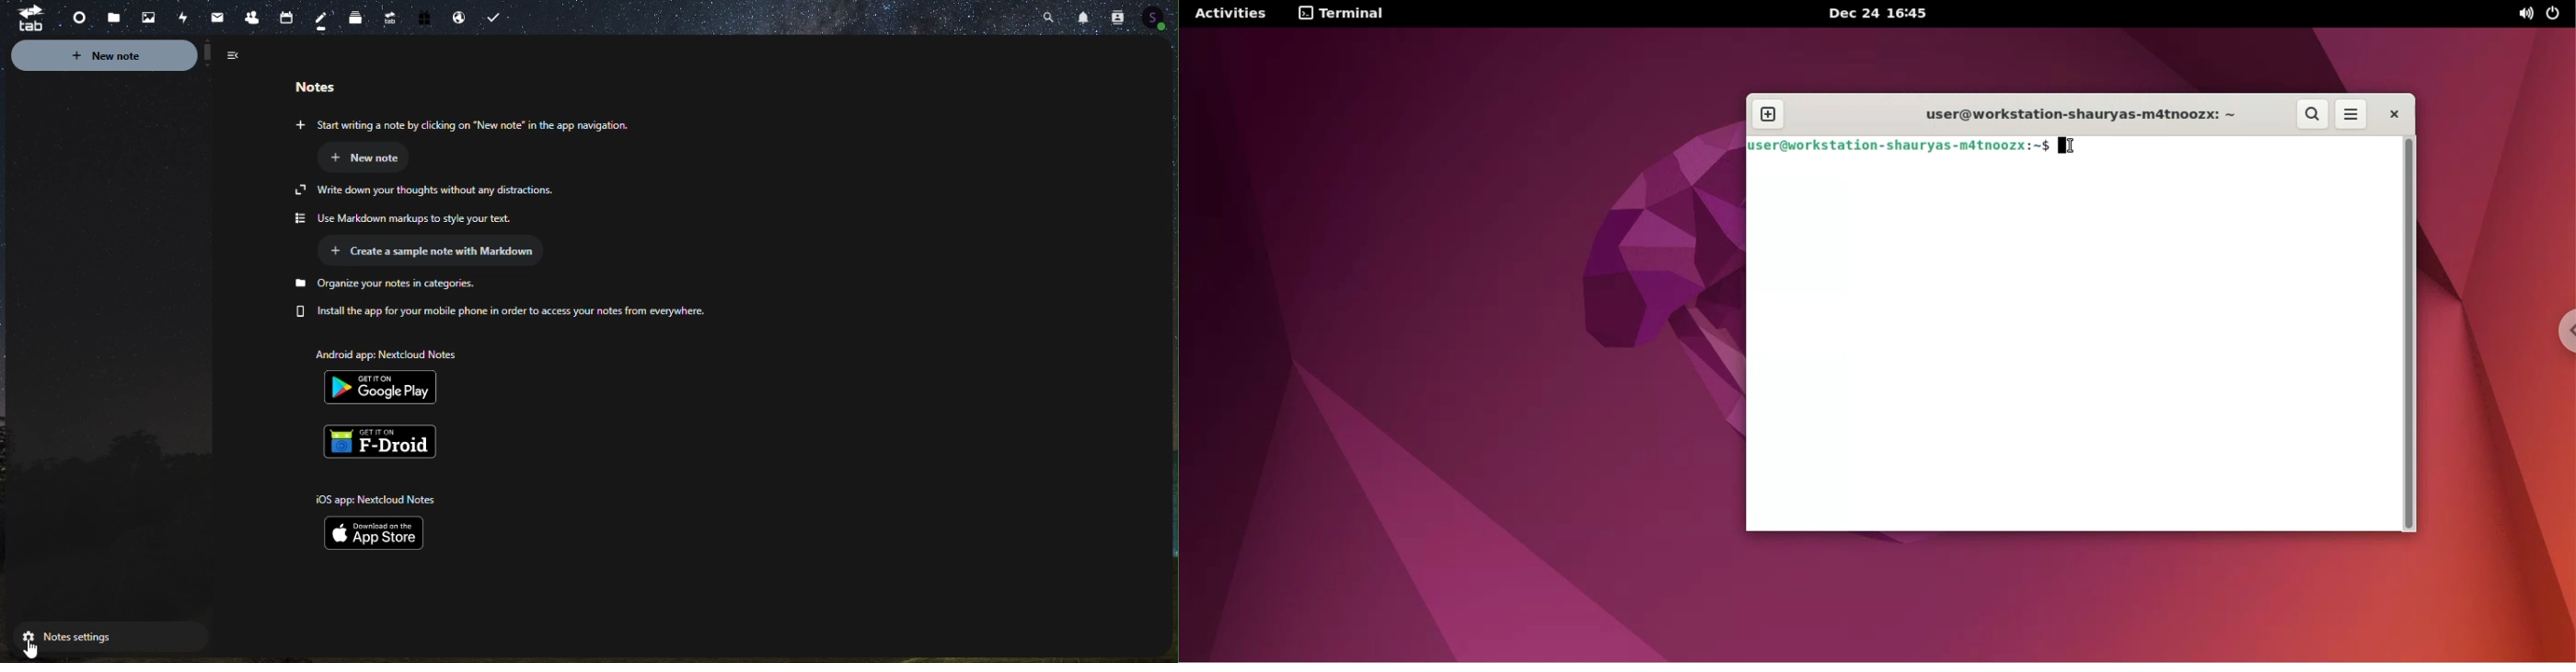 This screenshot has height=672, width=2576. What do you see at coordinates (407, 218) in the screenshot?
I see `Use Markdown markups to style your text.` at bounding box center [407, 218].